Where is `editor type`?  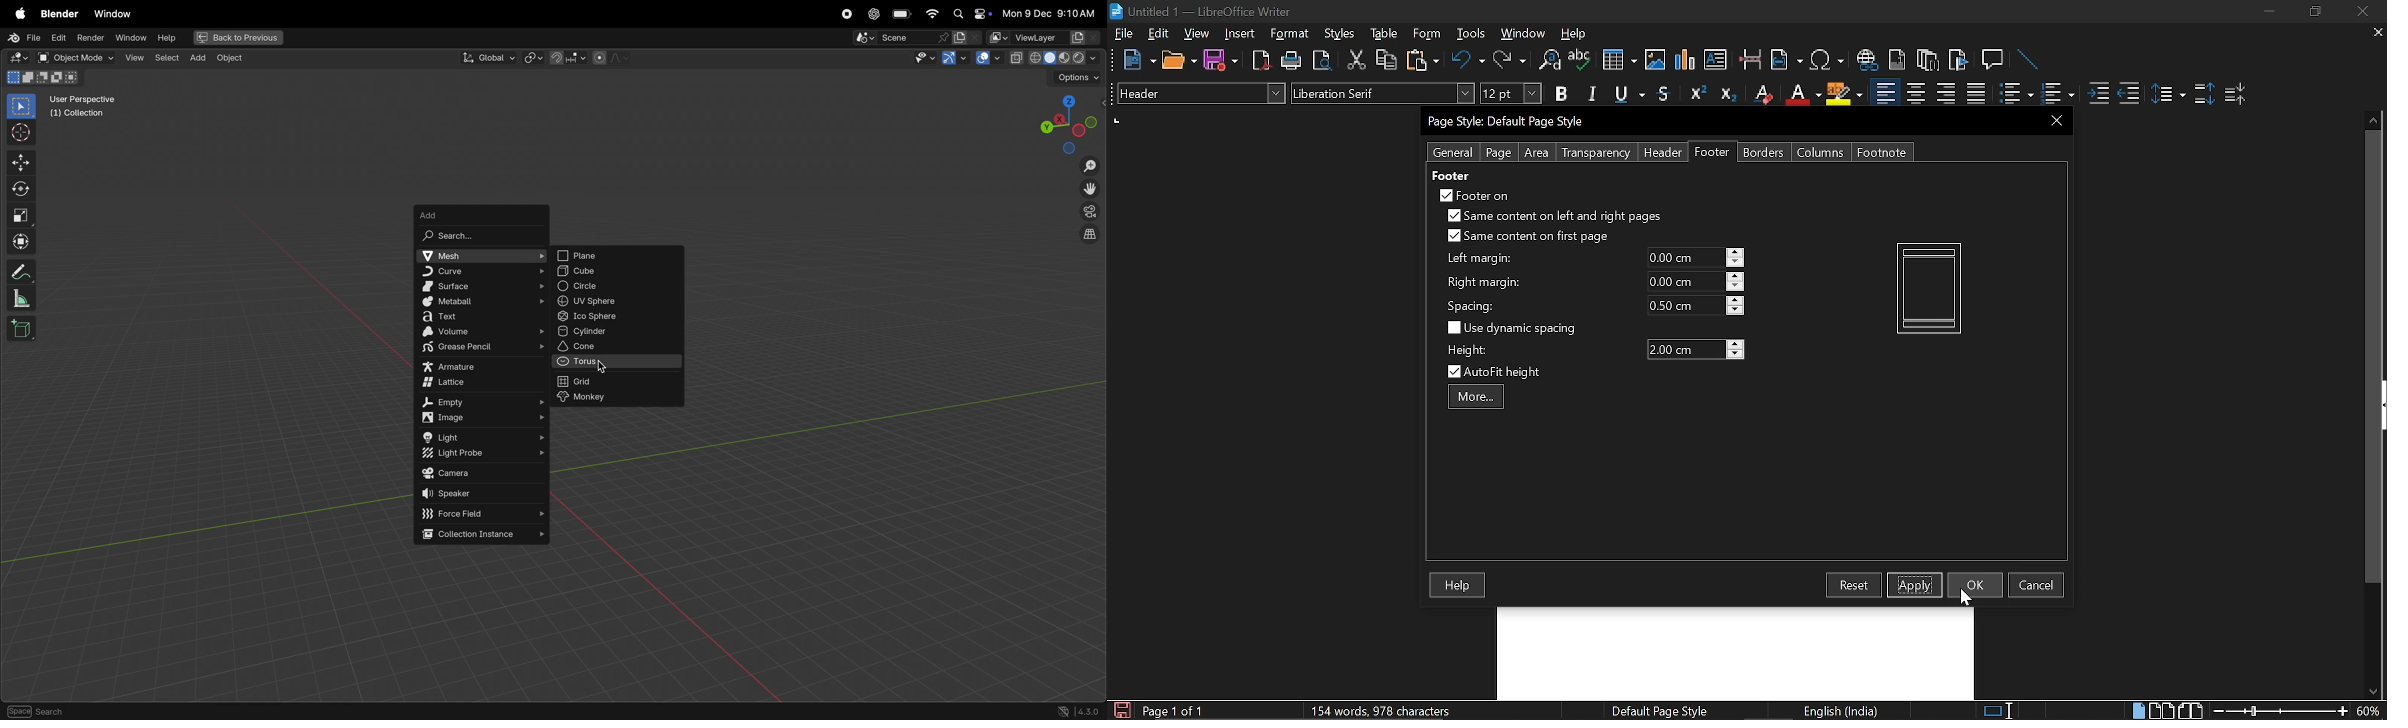 editor type is located at coordinates (15, 59).